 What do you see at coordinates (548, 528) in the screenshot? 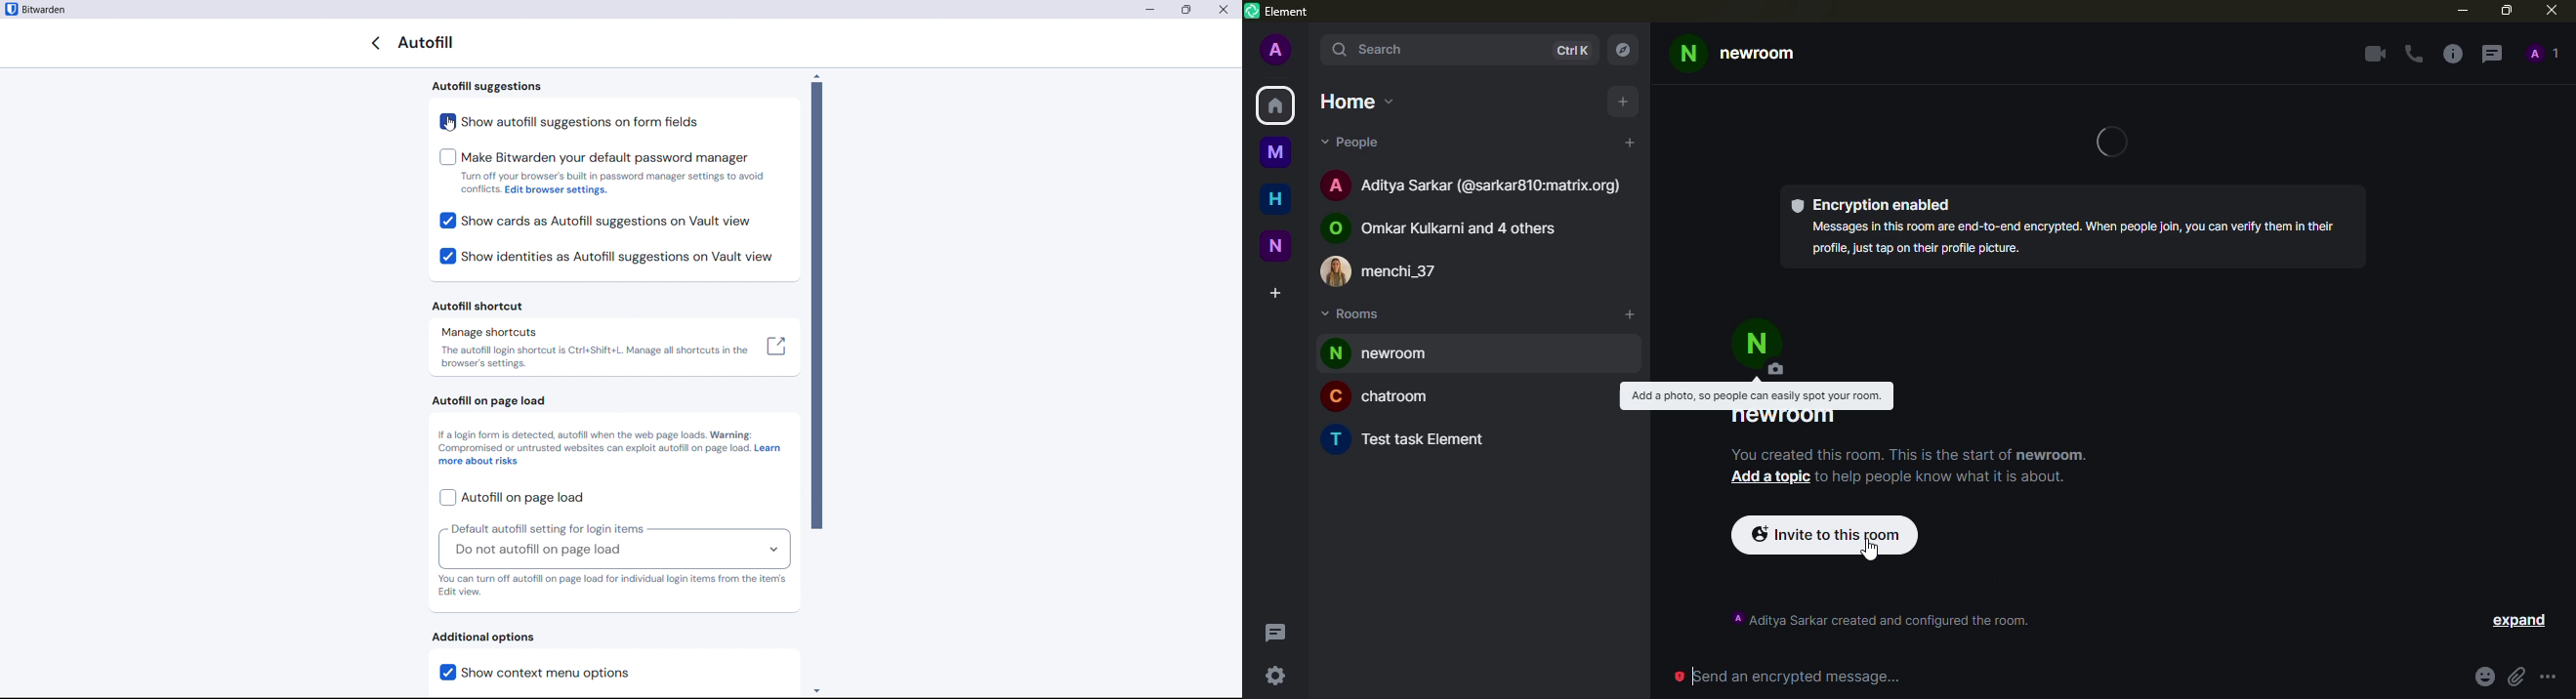
I see `Default autofield settings for login items` at bounding box center [548, 528].